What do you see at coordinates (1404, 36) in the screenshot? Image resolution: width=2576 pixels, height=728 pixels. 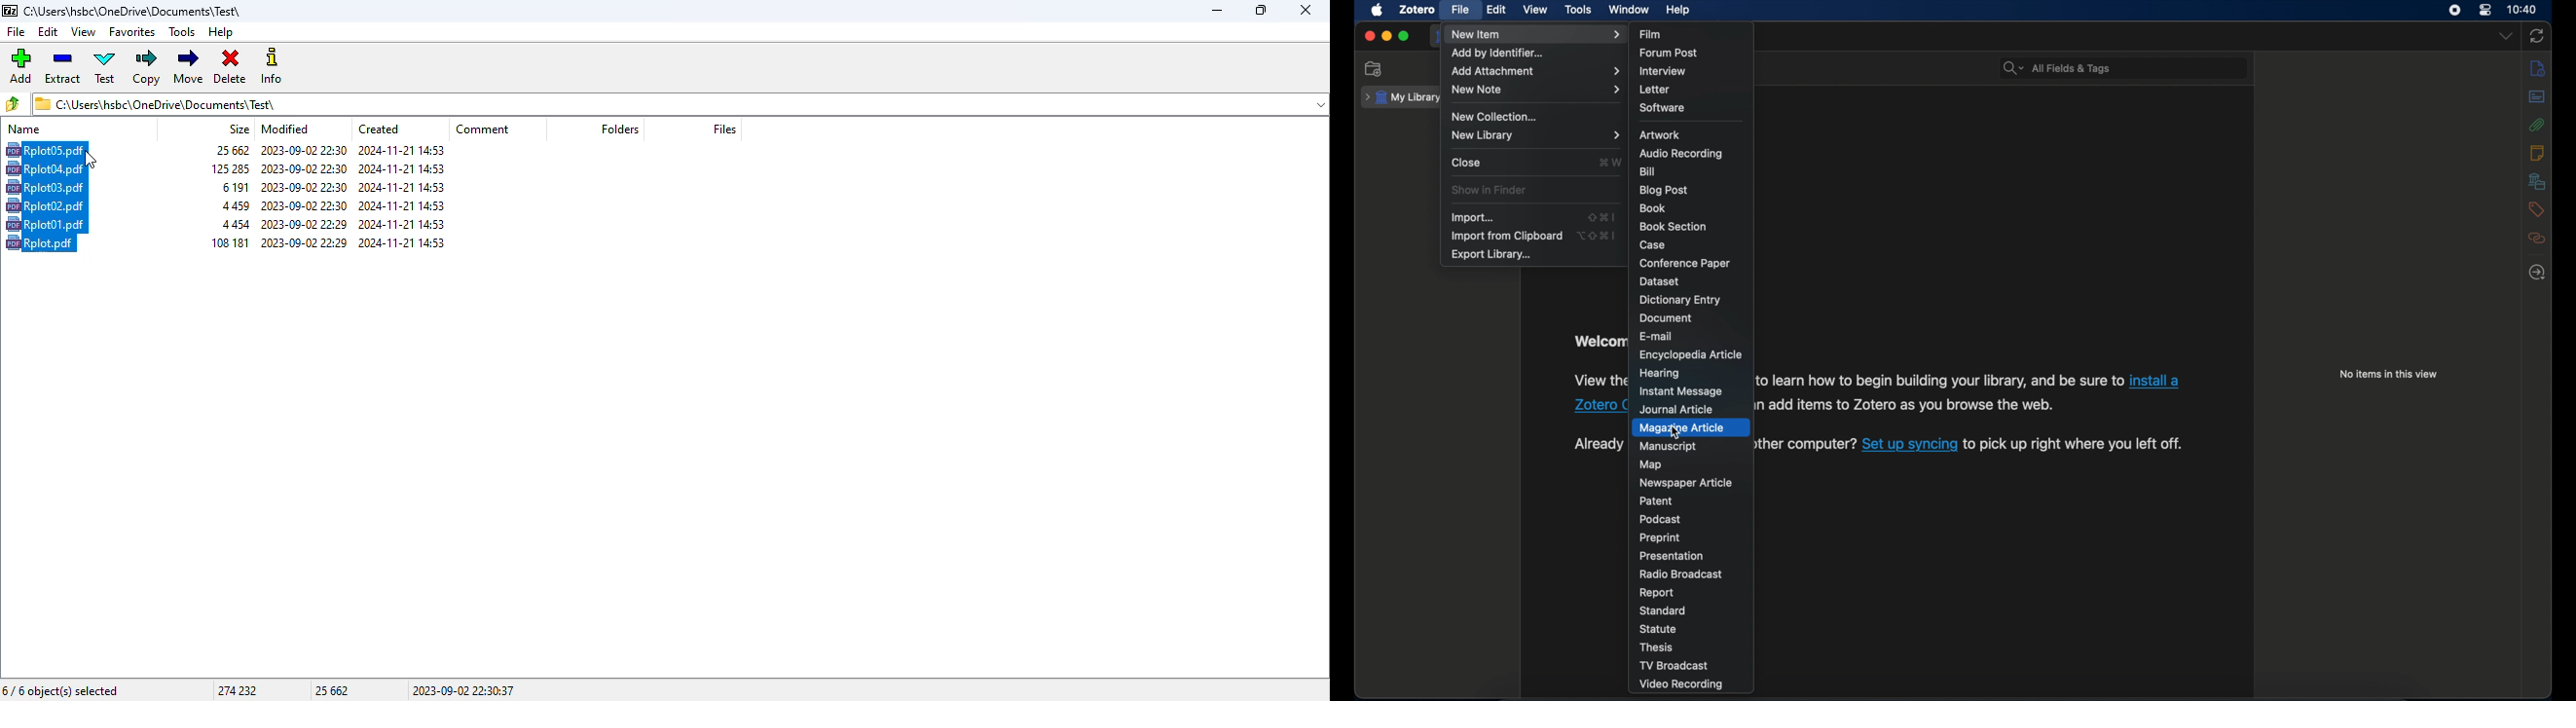 I see `maximize` at bounding box center [1404, 36].